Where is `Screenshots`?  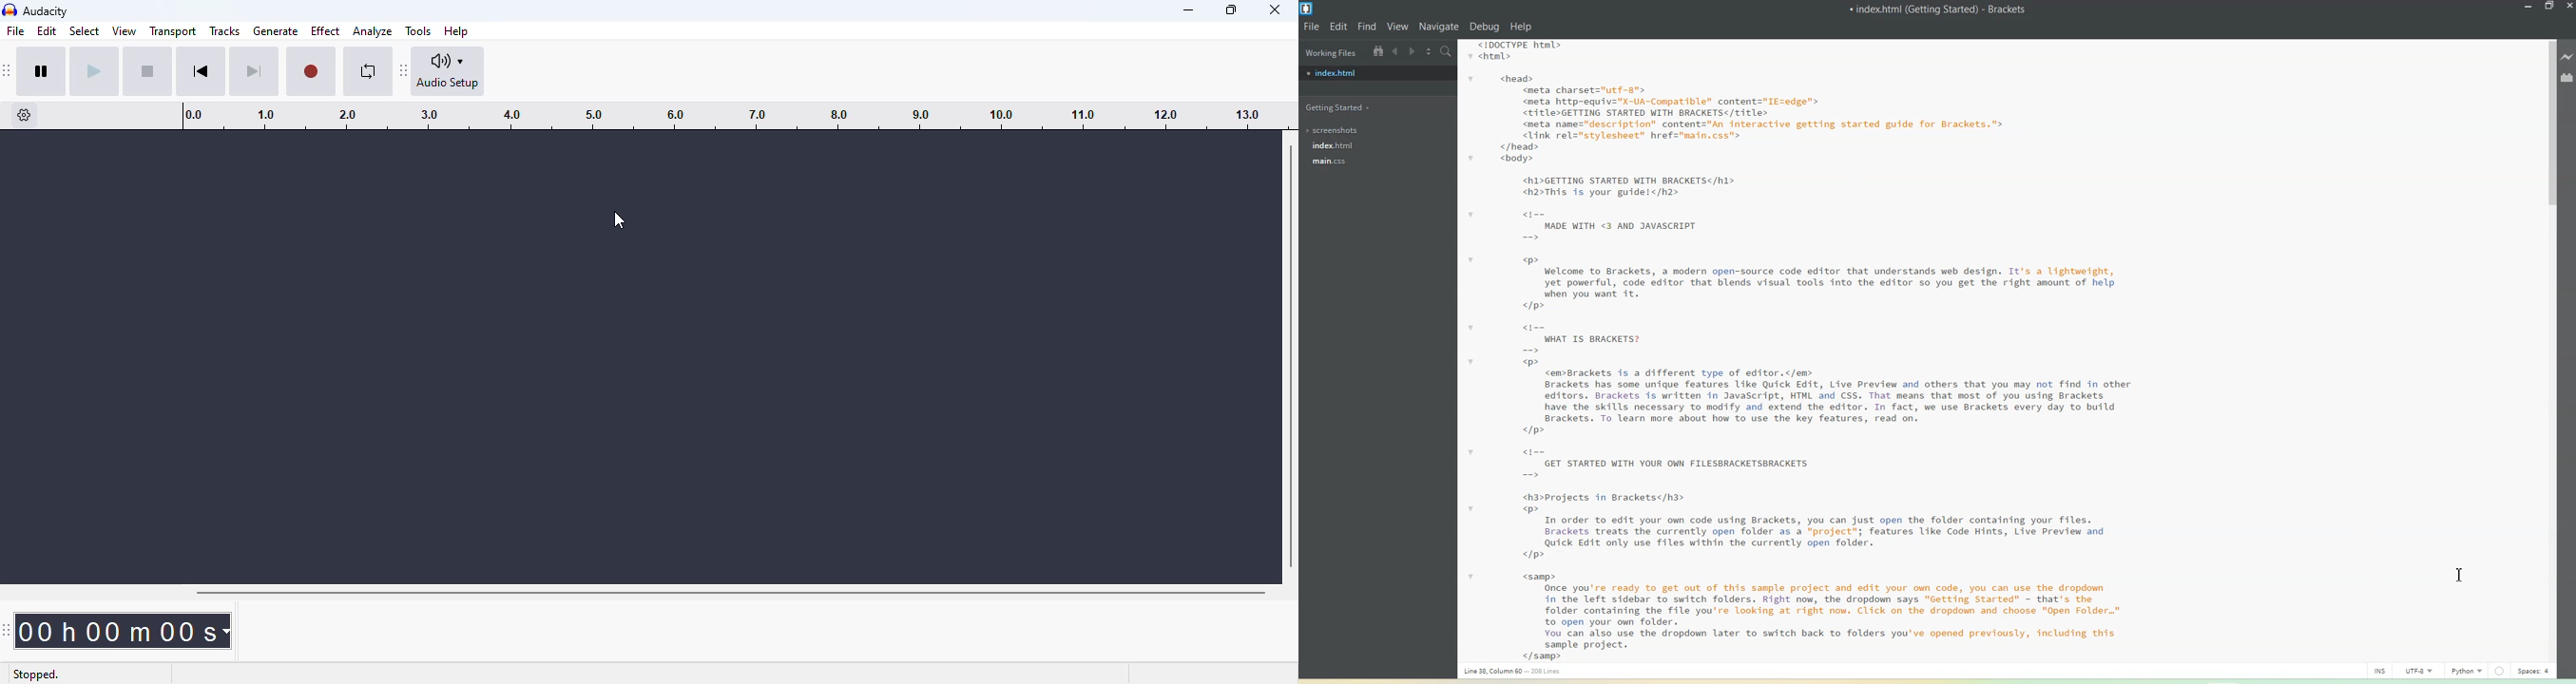 Screenshots is located at coordinates (1336, 130).